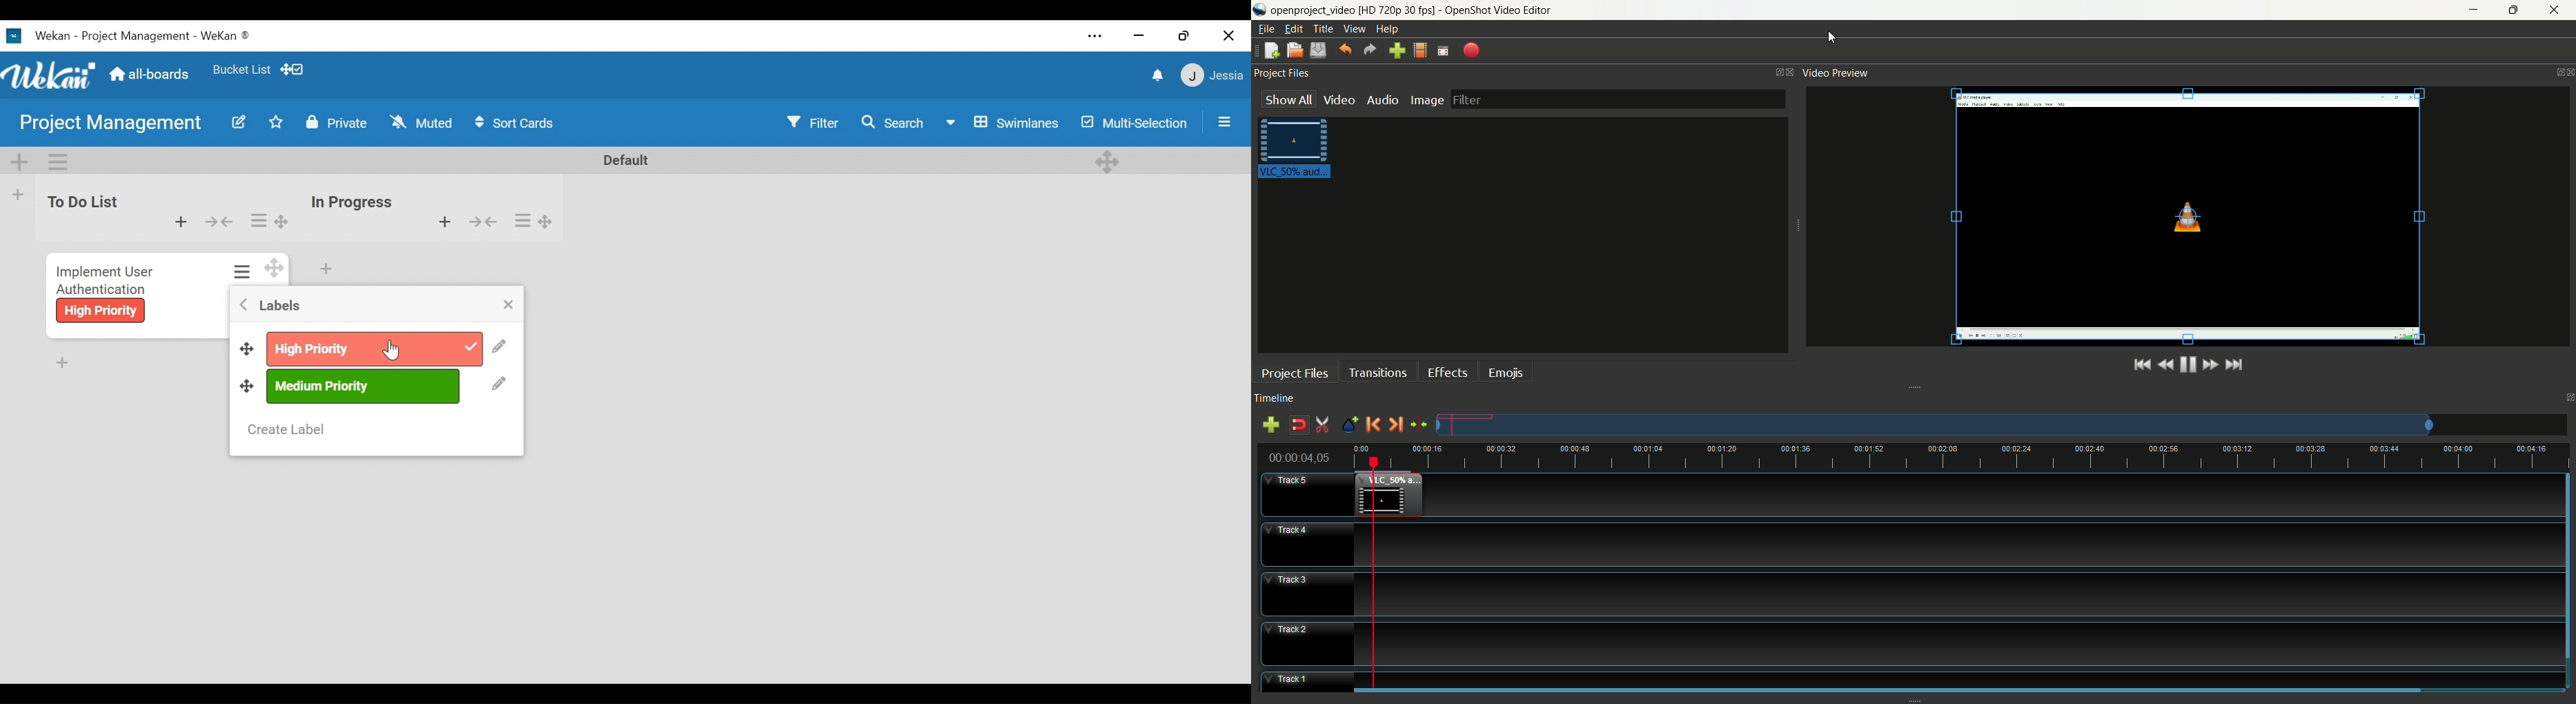 This screenshot has width=2576, height=728. What do you see at coordinates (1292, 29) in the screenshot?
I see `edit` at bounding box center [1292, 29].